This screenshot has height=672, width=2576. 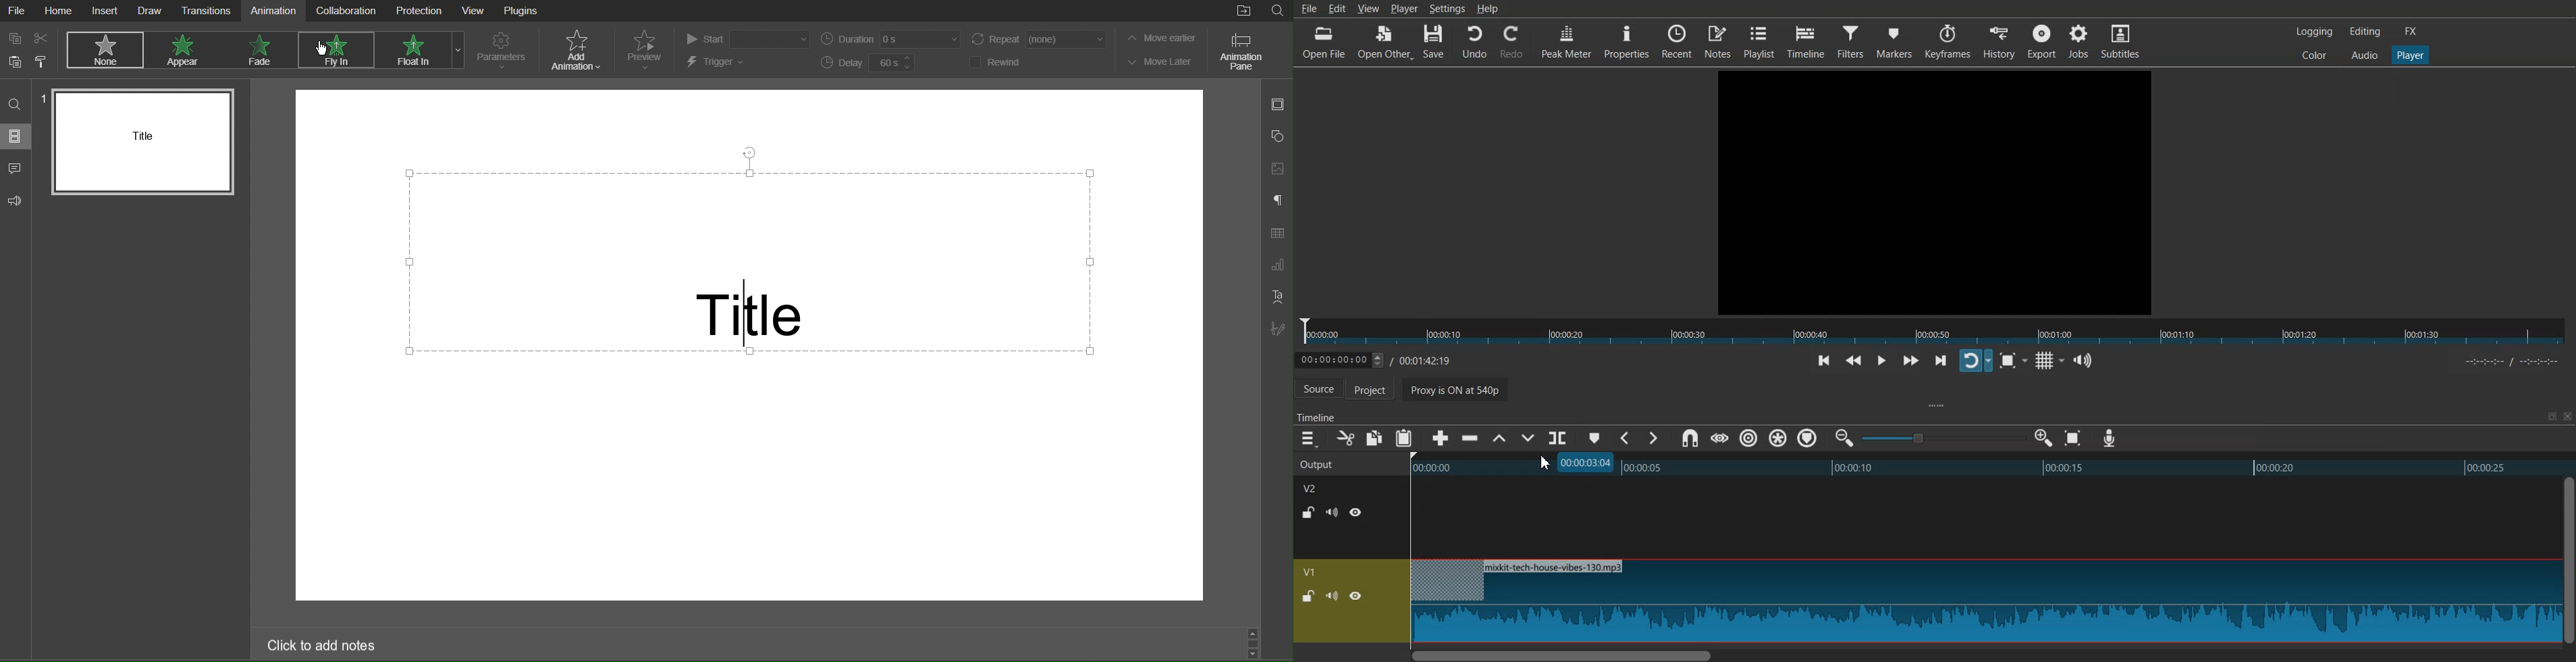 What do you see at coordinates (717, 62) in the screenshot?
I see `Trigger` at bounding box center [717, 62].